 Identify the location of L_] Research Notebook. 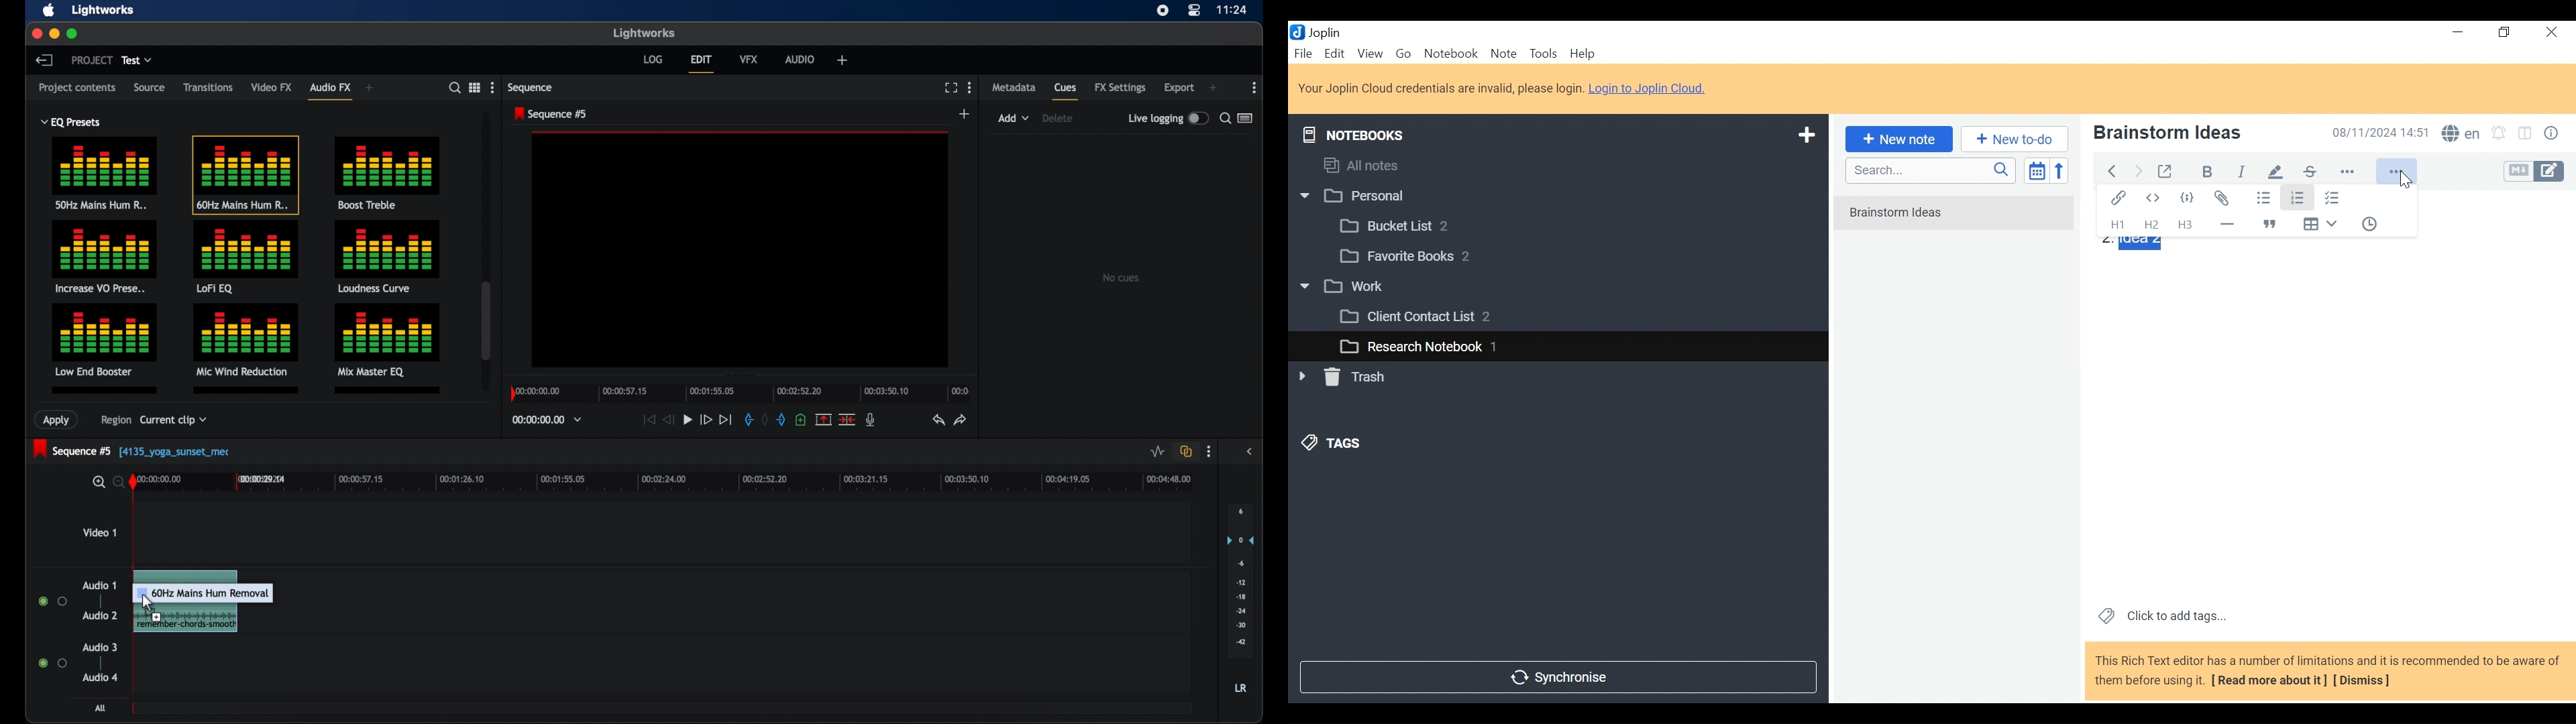
(1410, 347).